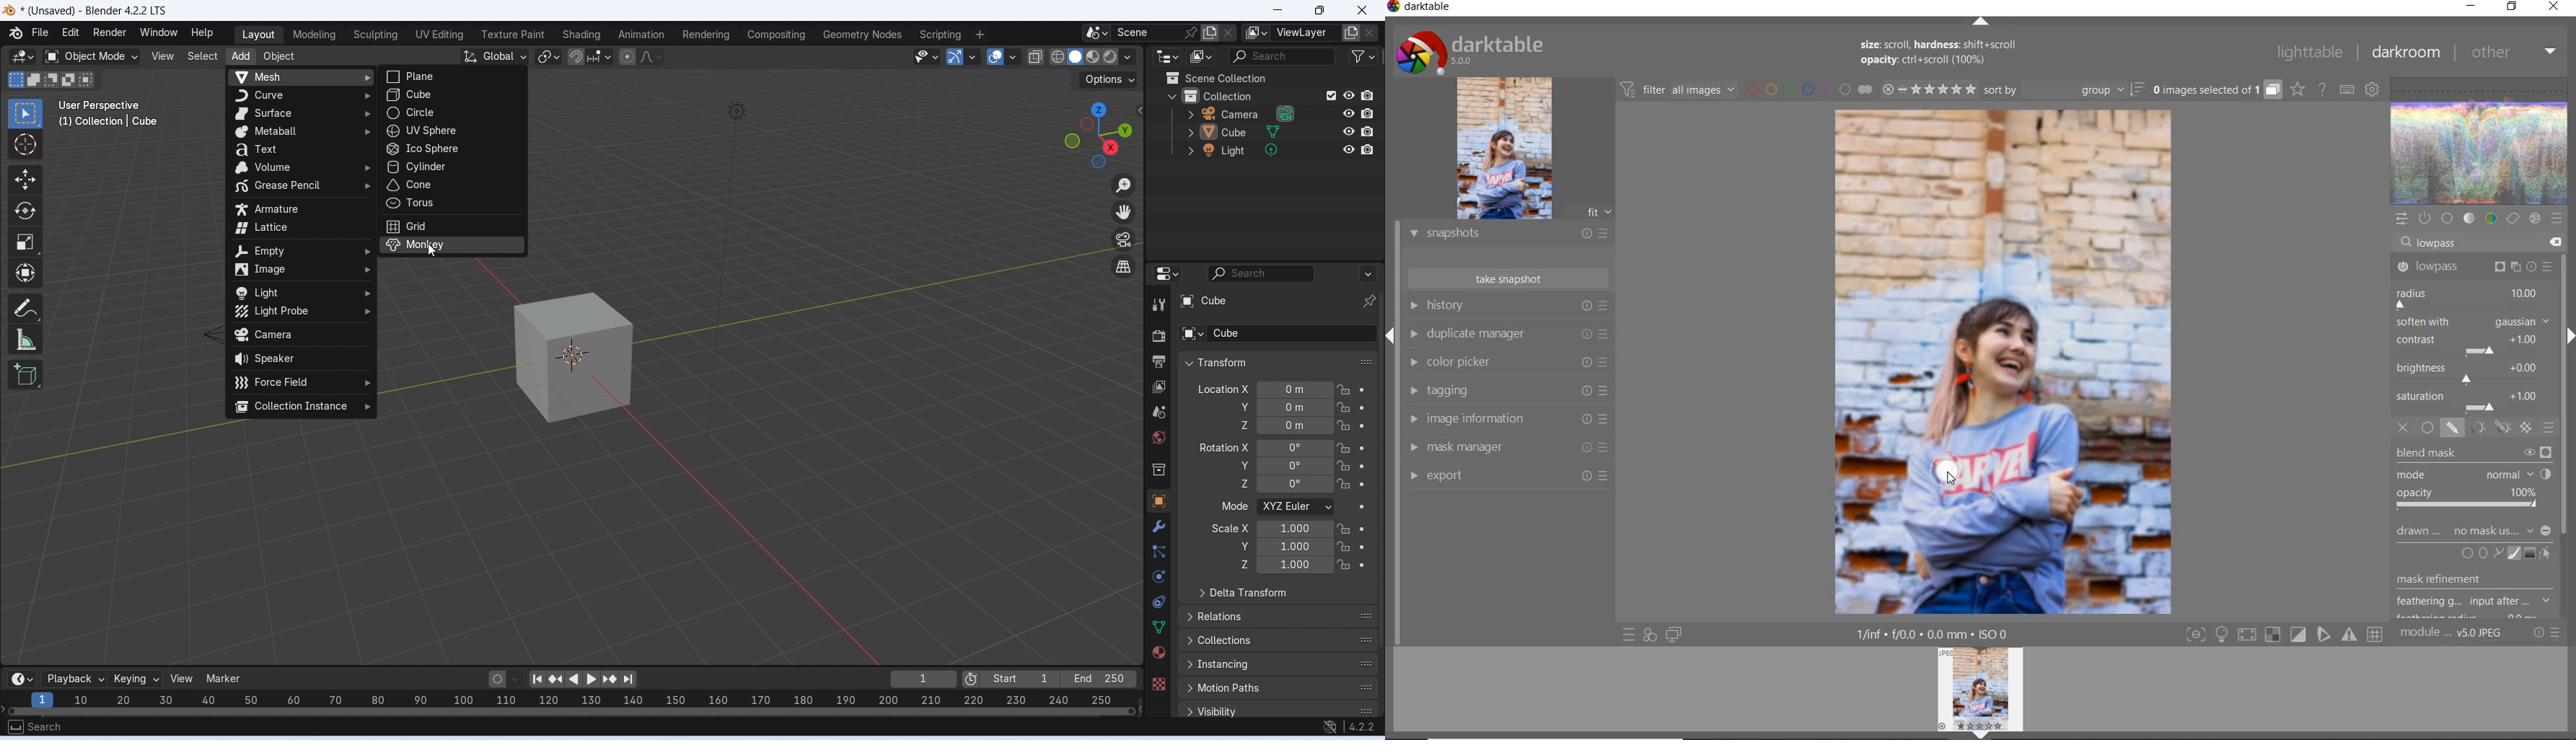  Describe the element at coordinates (2487, 428) in the screenshot. I see `mask options` at that location.